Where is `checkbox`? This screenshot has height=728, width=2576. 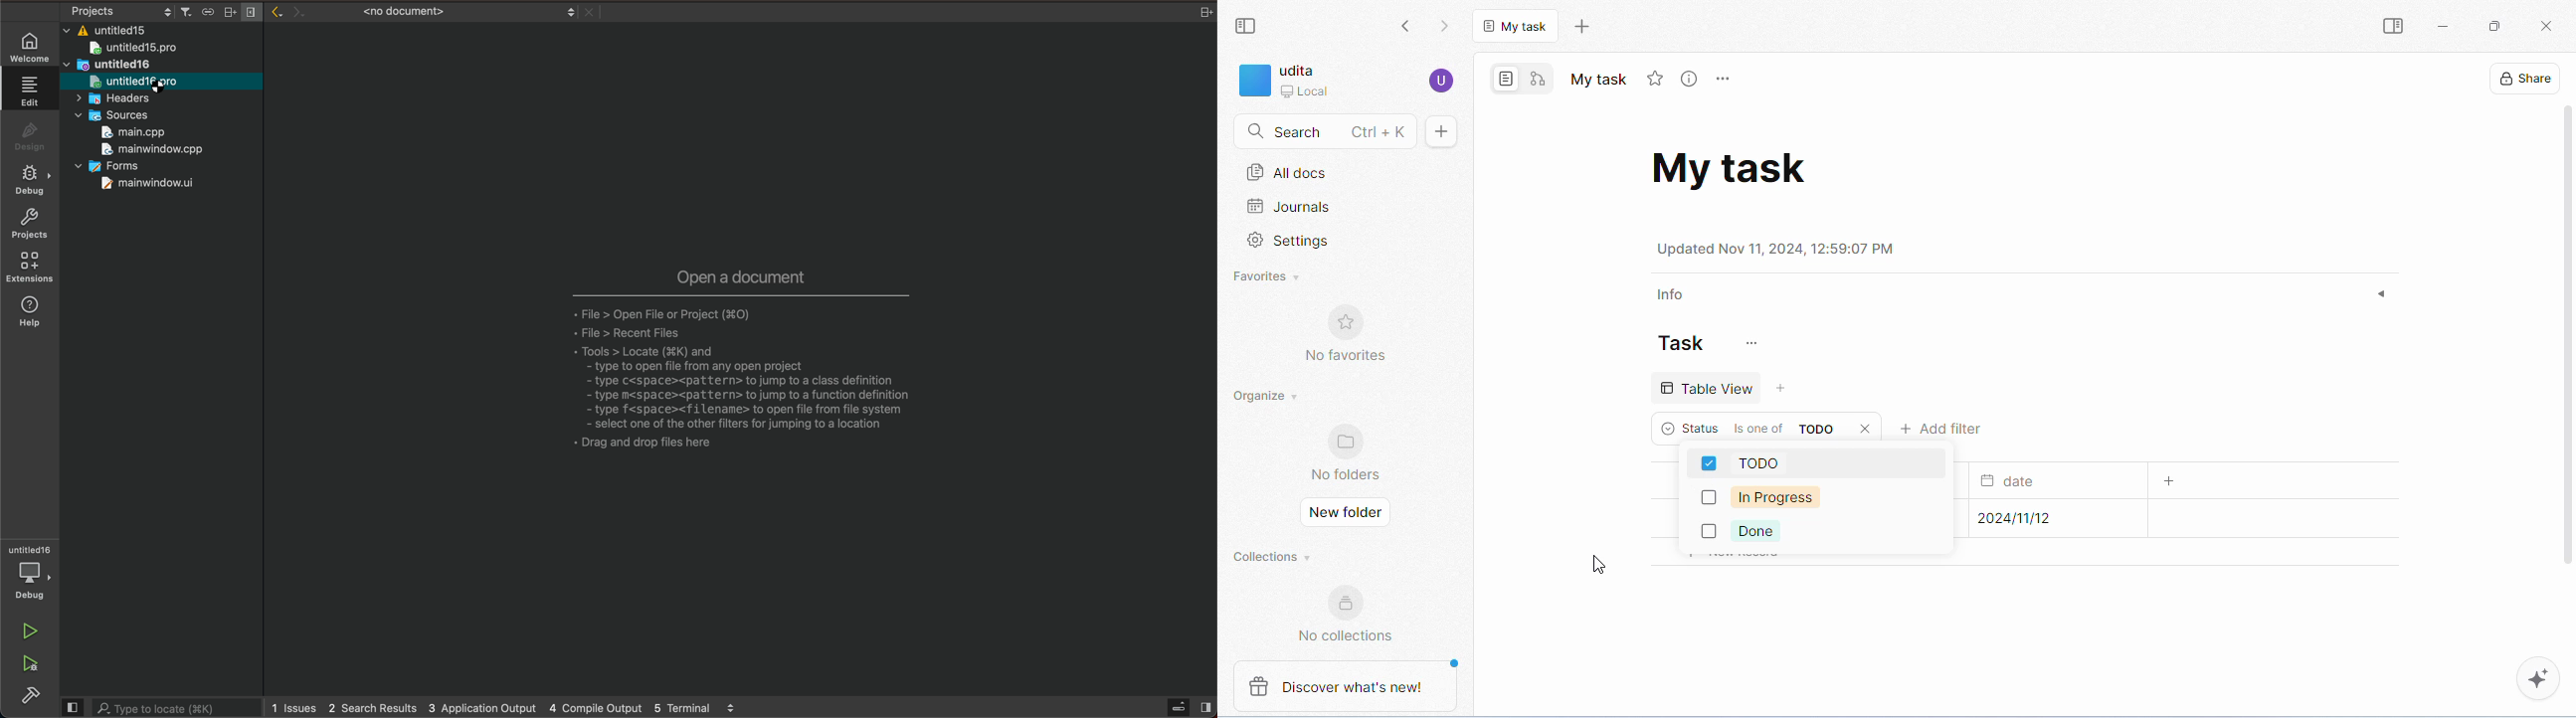 checkbox is located at coordinates (1707, 498).